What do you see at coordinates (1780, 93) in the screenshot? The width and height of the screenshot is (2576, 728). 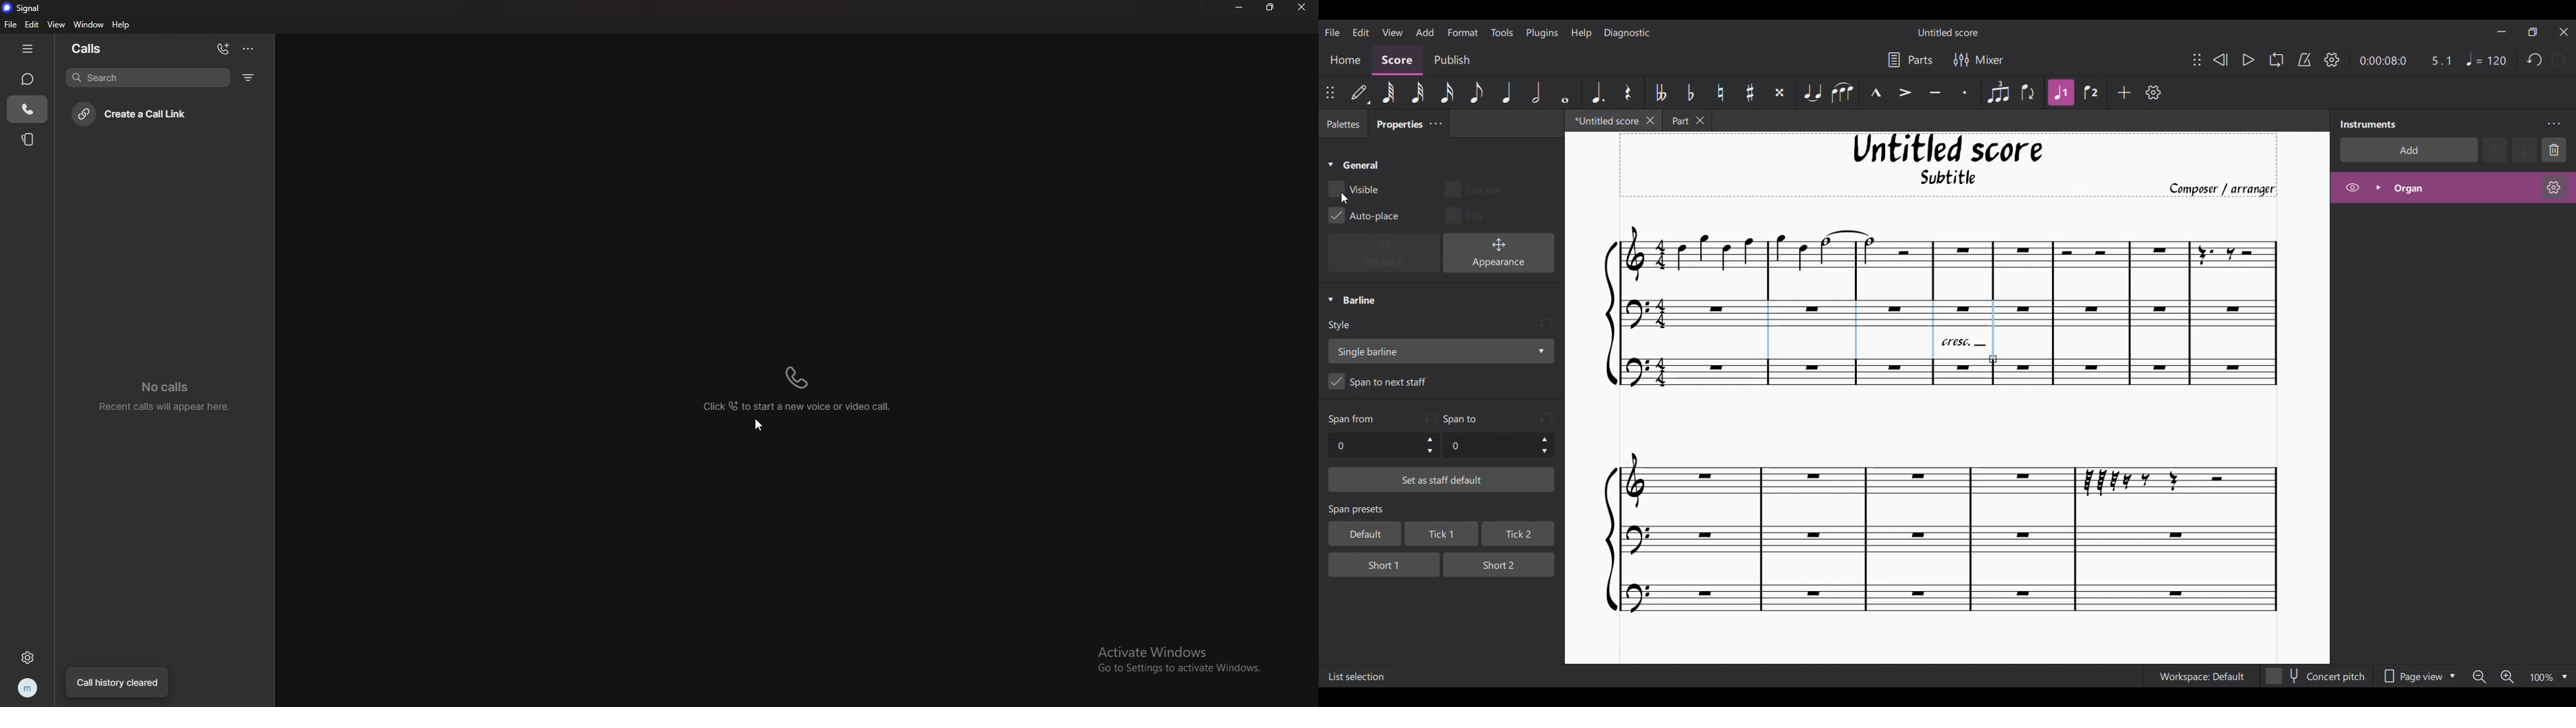 I see `Toggle double sharp` at bounding box center [1780, 93].